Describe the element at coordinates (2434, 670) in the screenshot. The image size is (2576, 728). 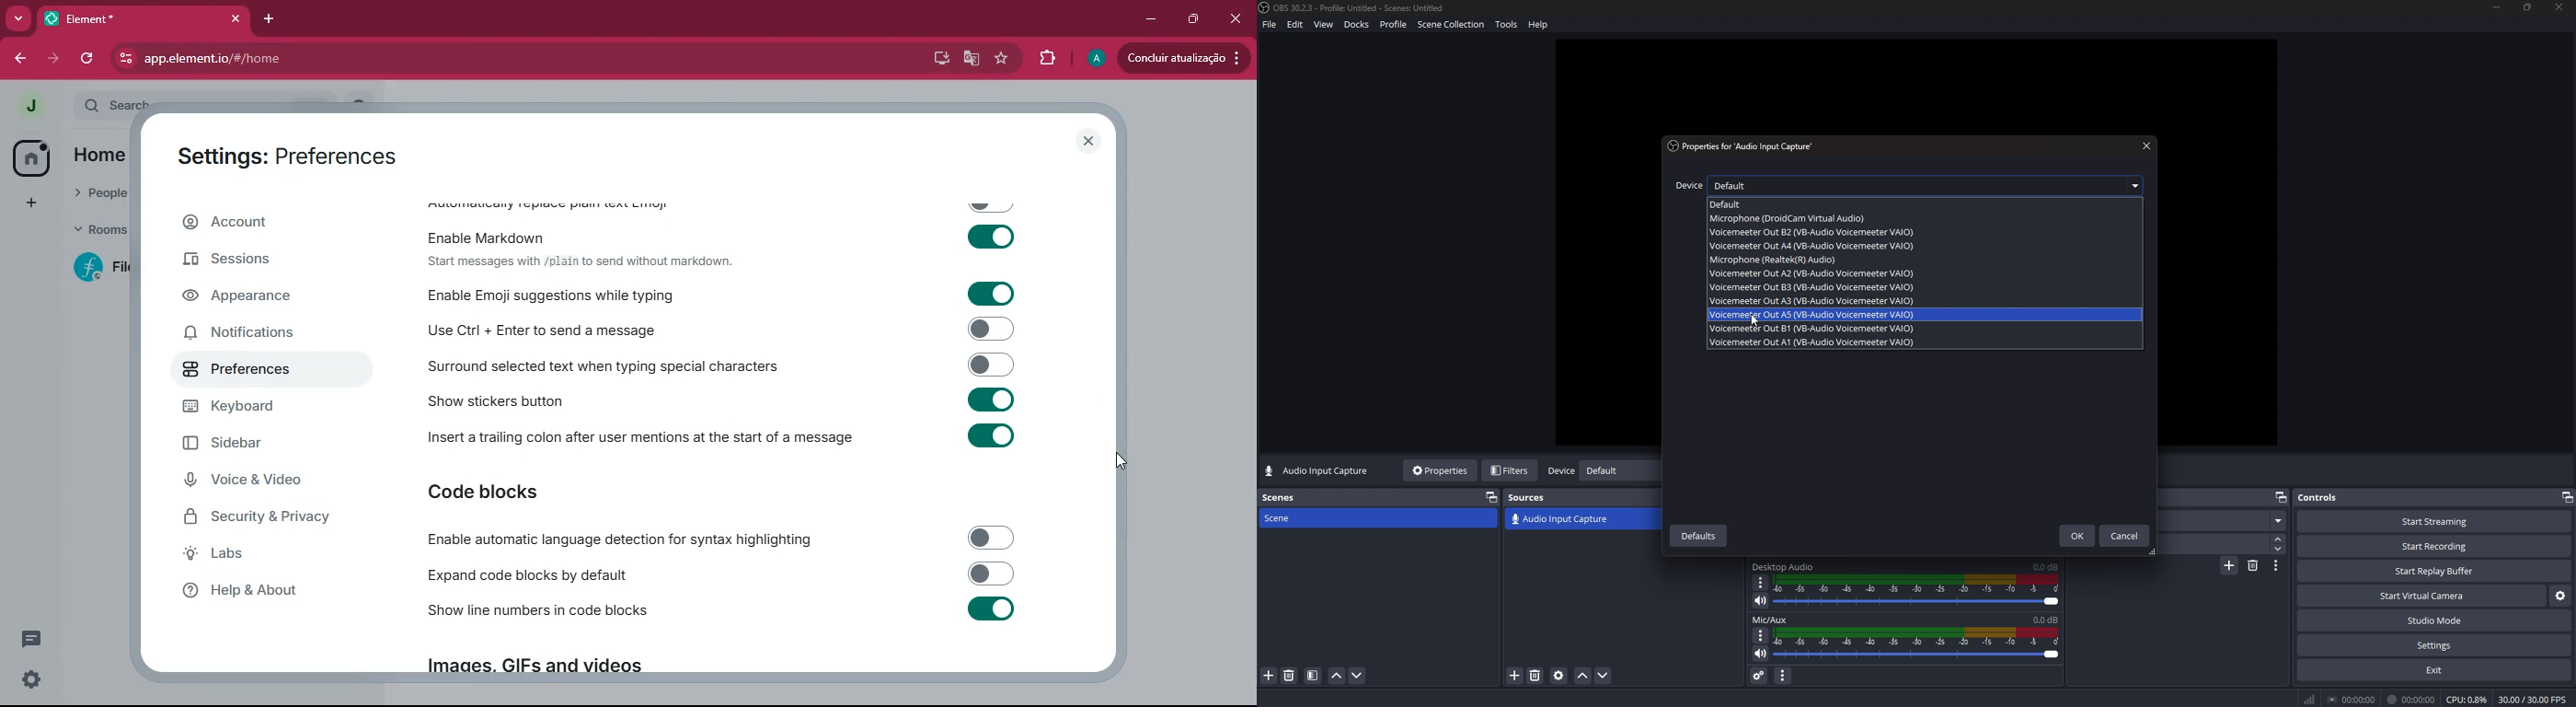
I see `exit` at that location.